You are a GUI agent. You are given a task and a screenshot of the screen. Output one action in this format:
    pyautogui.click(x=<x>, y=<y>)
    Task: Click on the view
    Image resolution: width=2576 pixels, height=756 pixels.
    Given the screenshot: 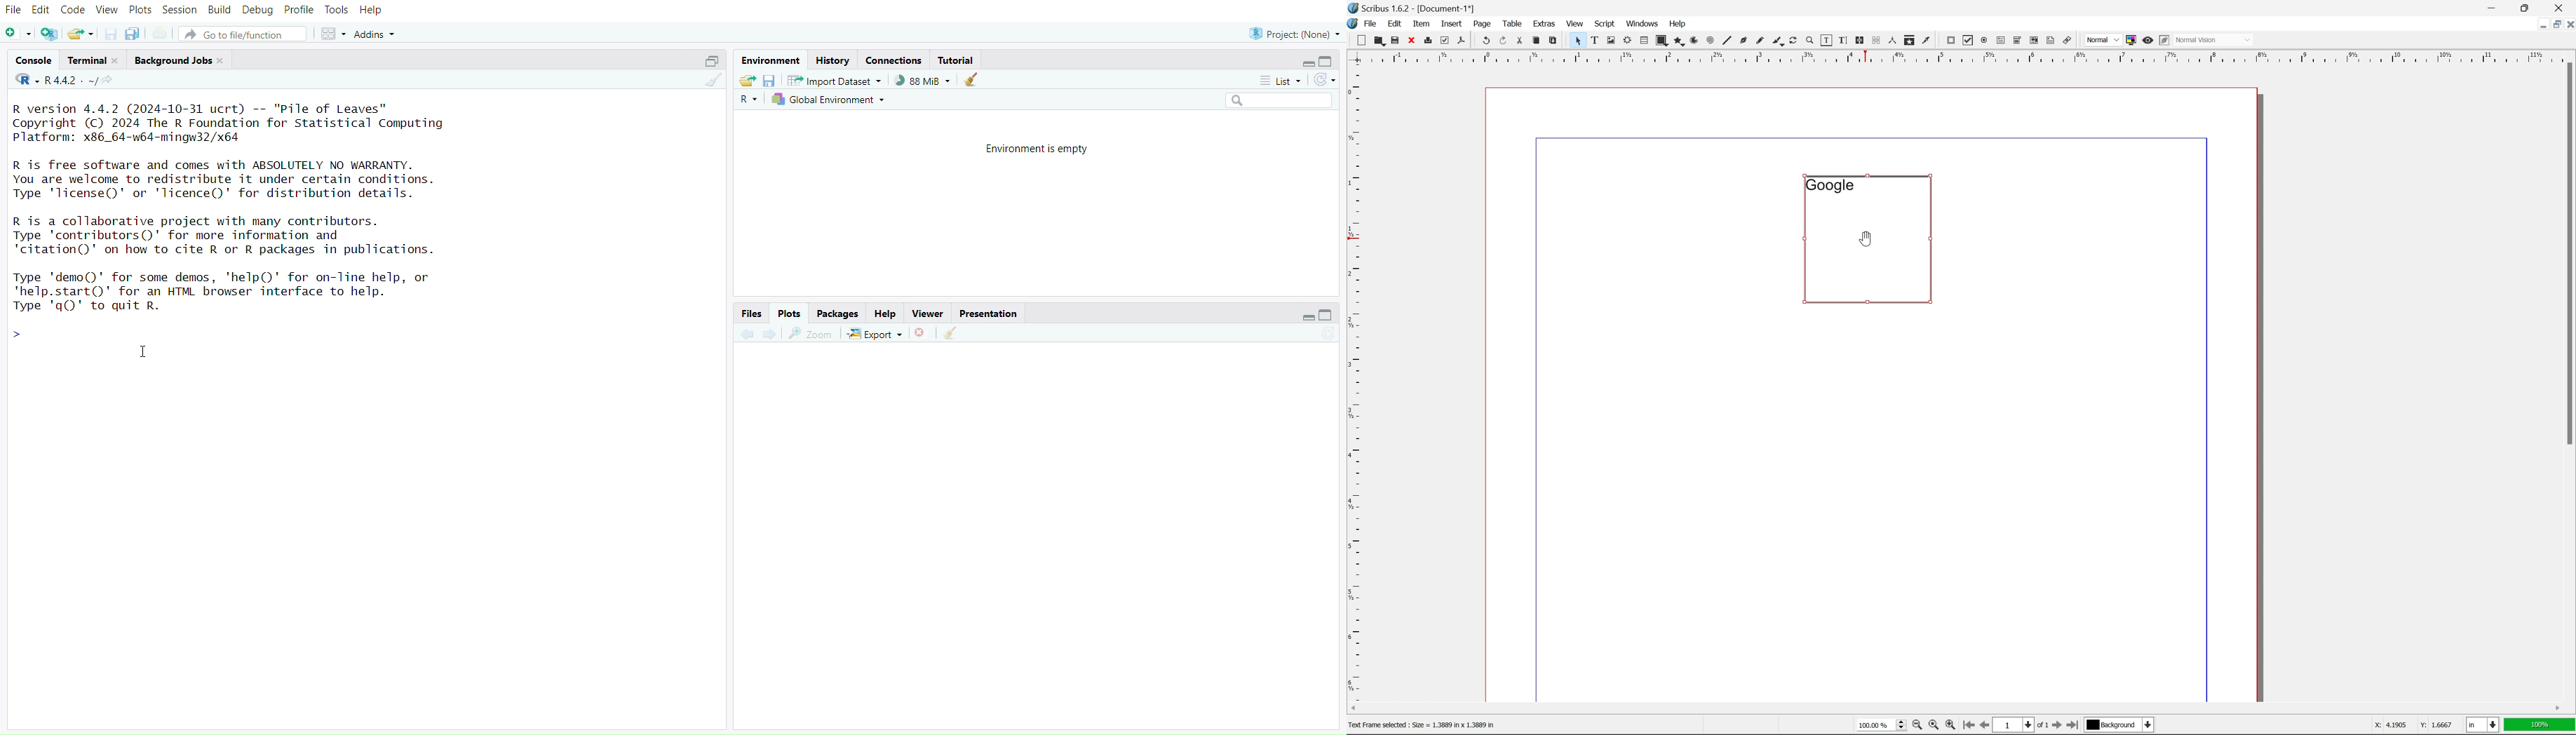 What is the action you would take?
    pyautogui.click(x=1577, y=23)
    